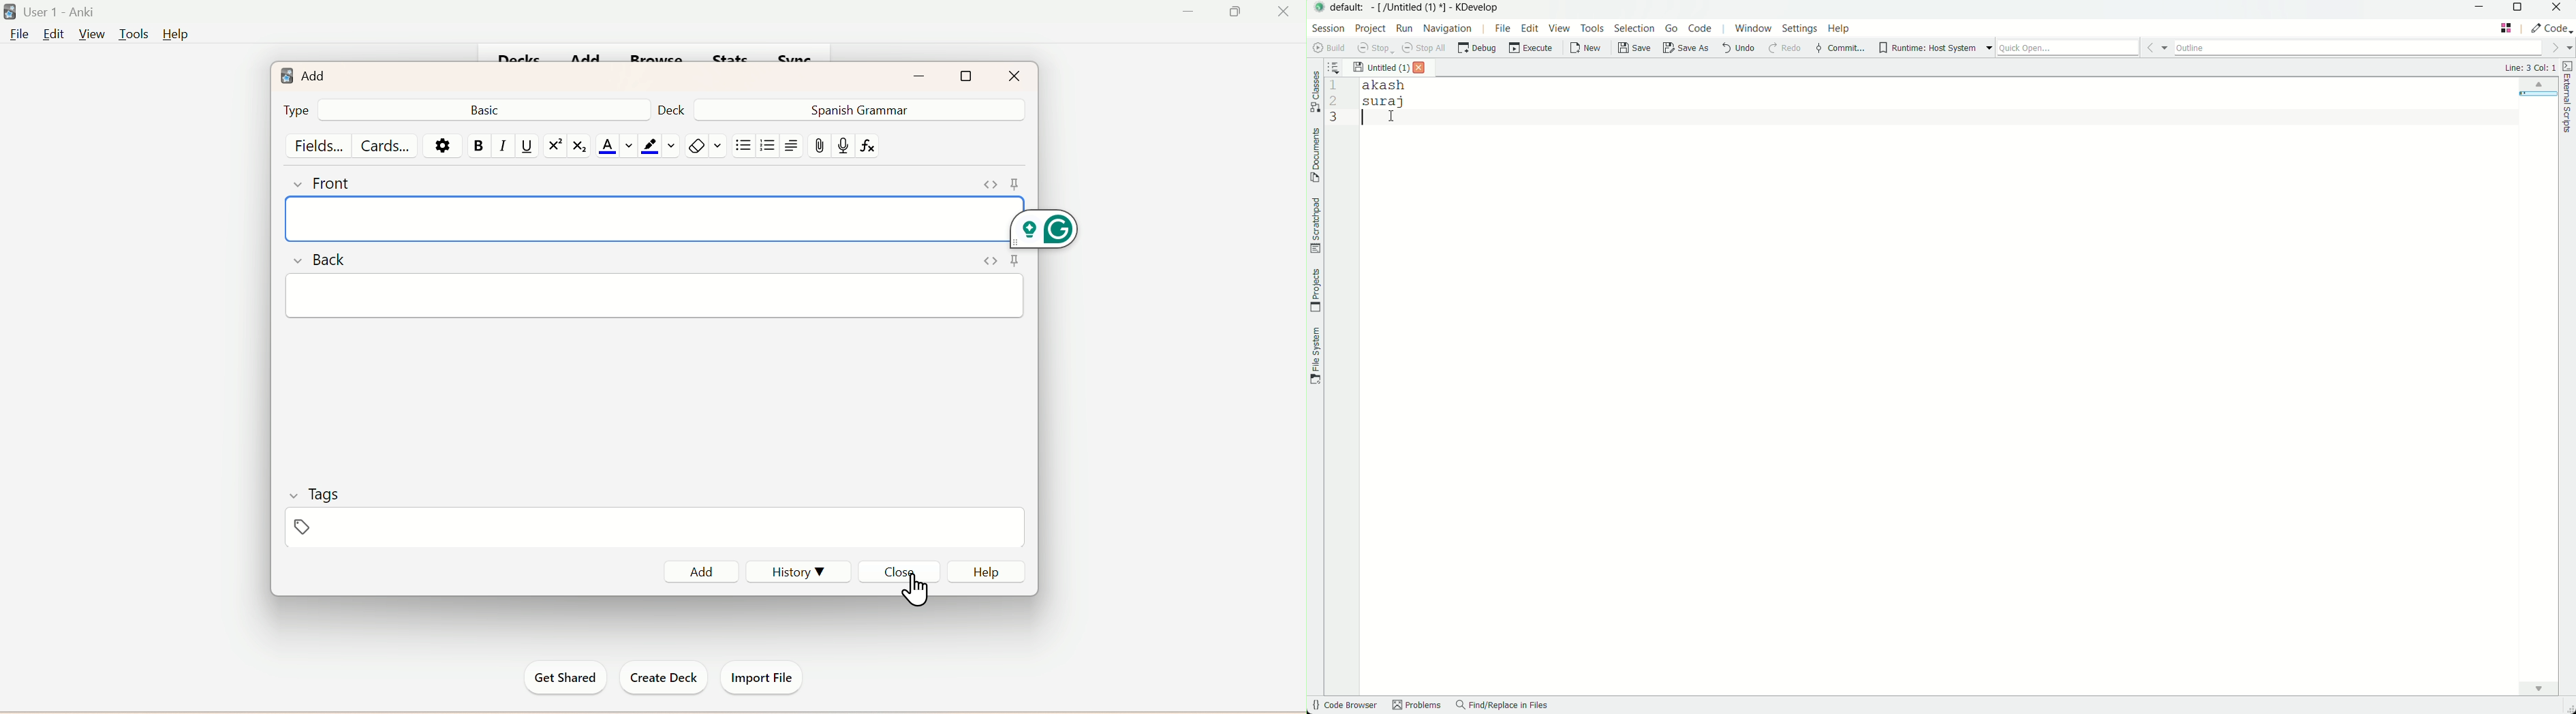  I want to click on Attach, so click(821, 146).